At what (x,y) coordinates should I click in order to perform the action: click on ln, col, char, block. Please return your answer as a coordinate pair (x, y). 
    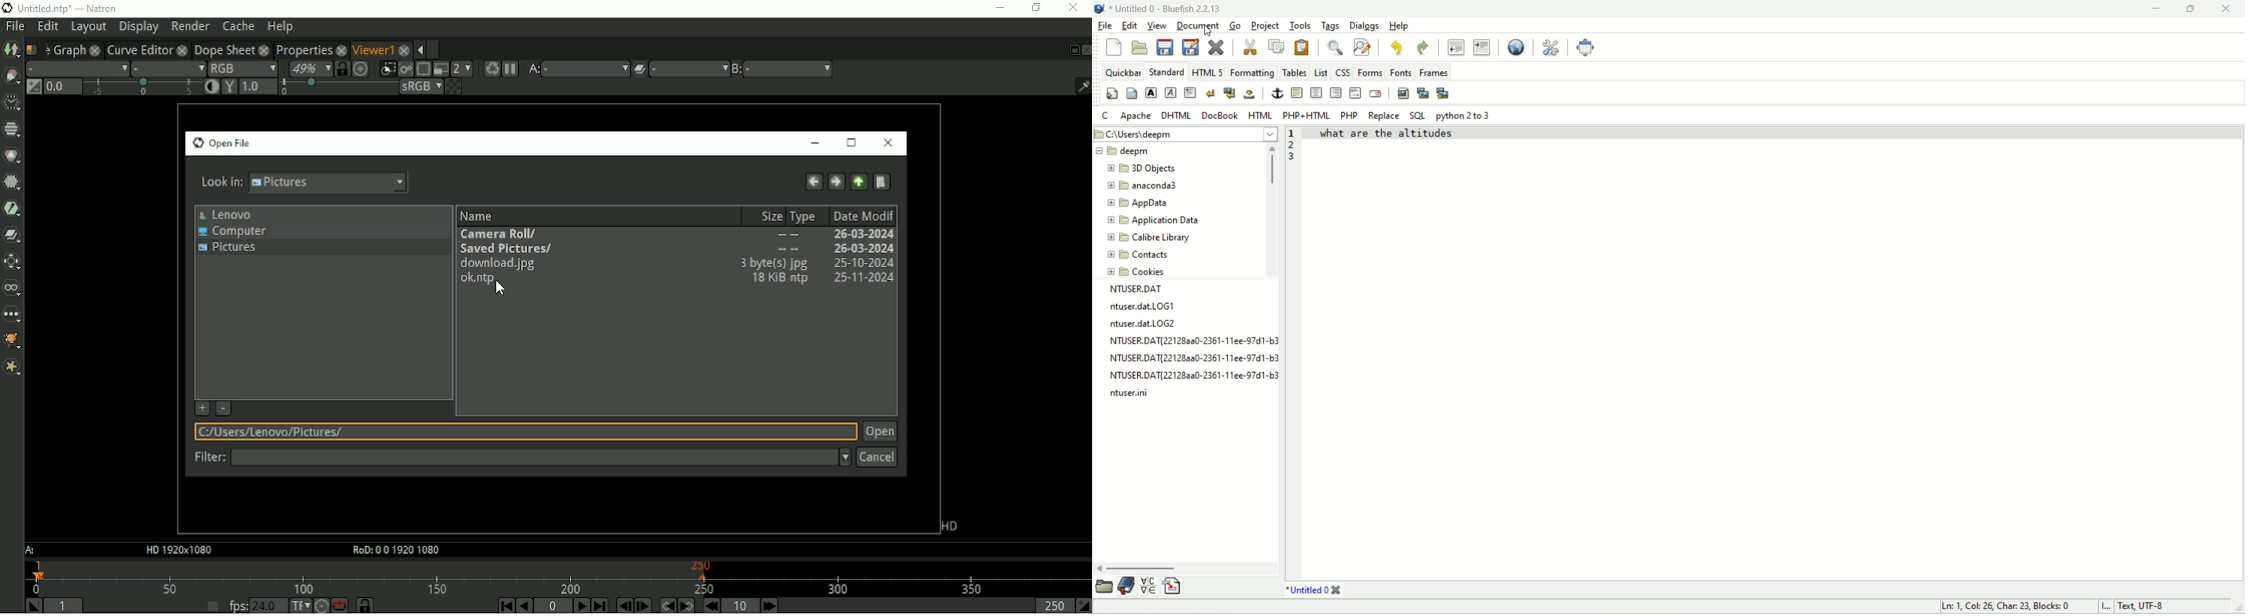
    Looking at the image, I should click on (2002, 606).